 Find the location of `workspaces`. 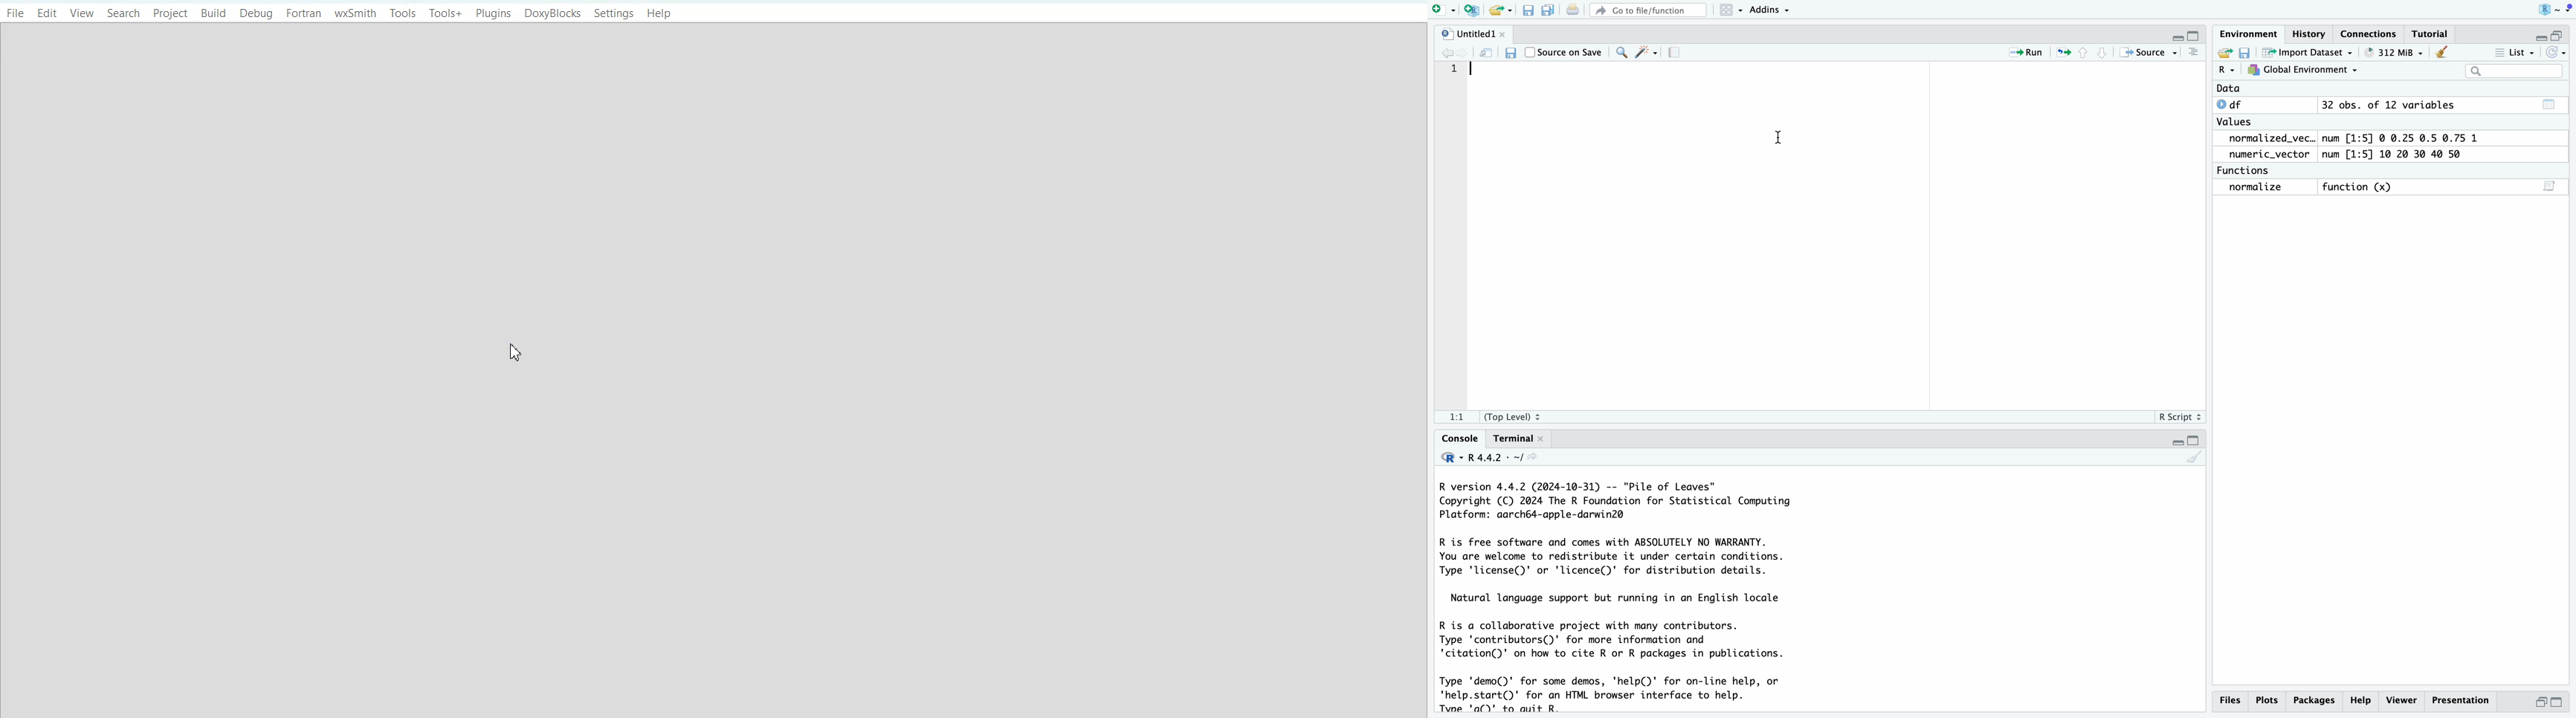

workspaces is located at coordinates (1727, 9).